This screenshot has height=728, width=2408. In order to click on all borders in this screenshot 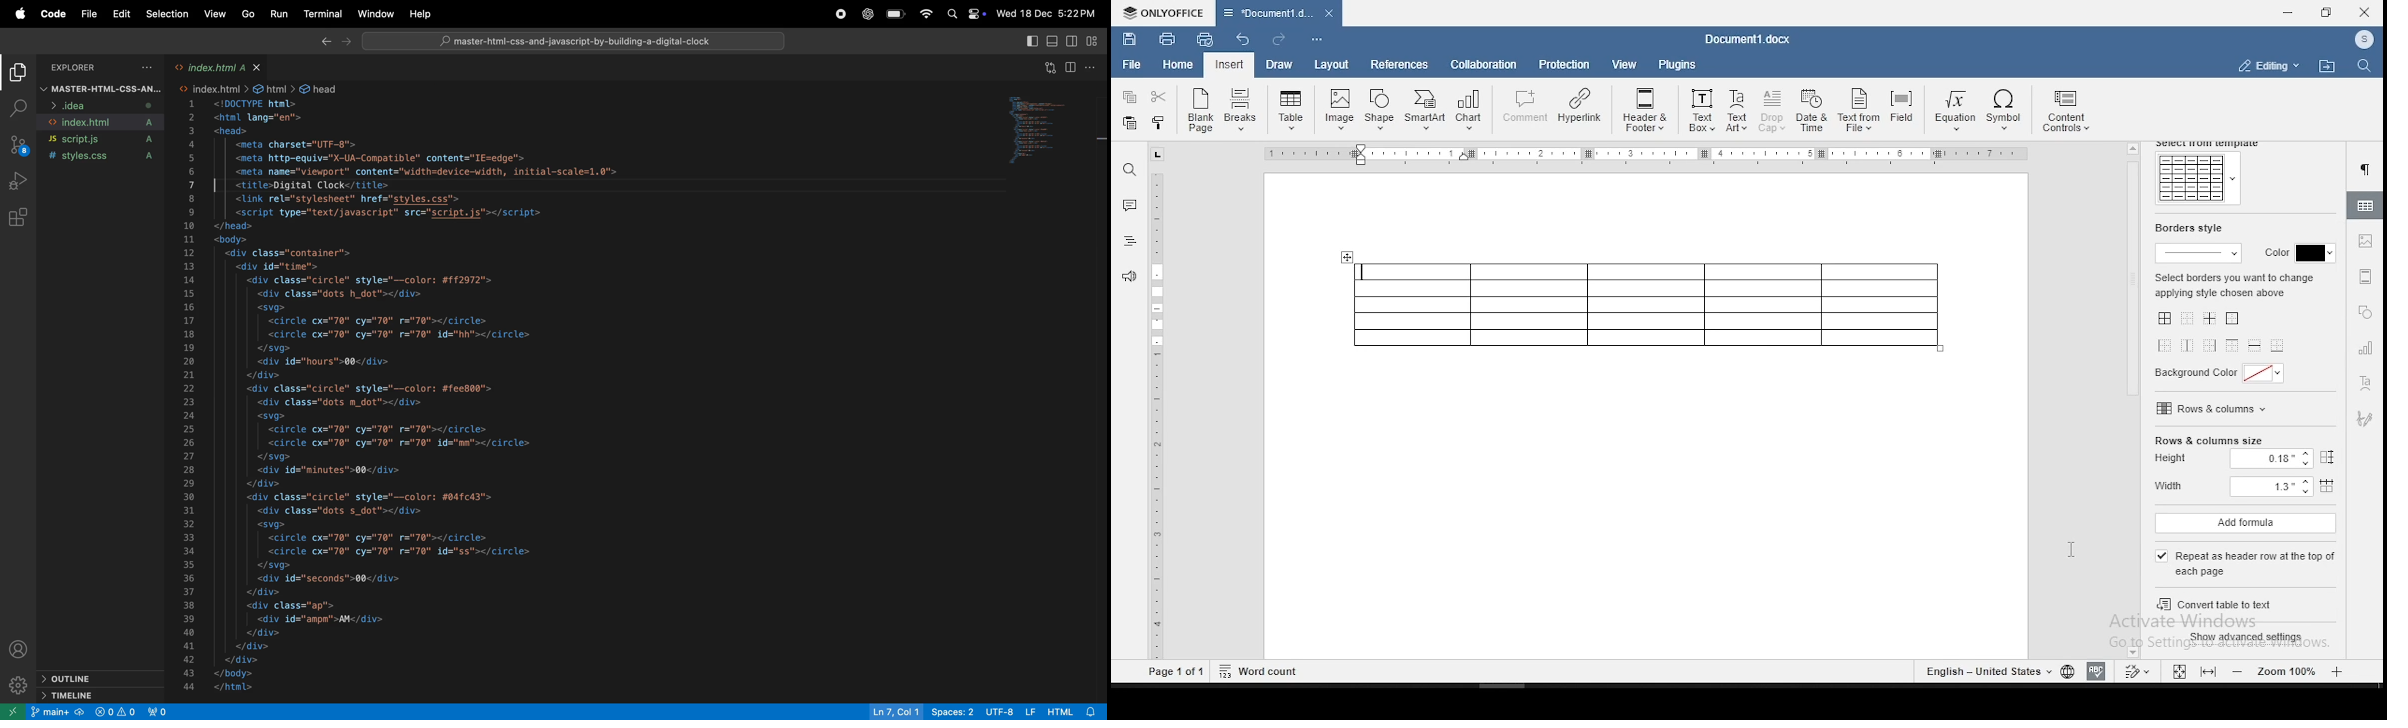, I will do `click(2163, 319)`.